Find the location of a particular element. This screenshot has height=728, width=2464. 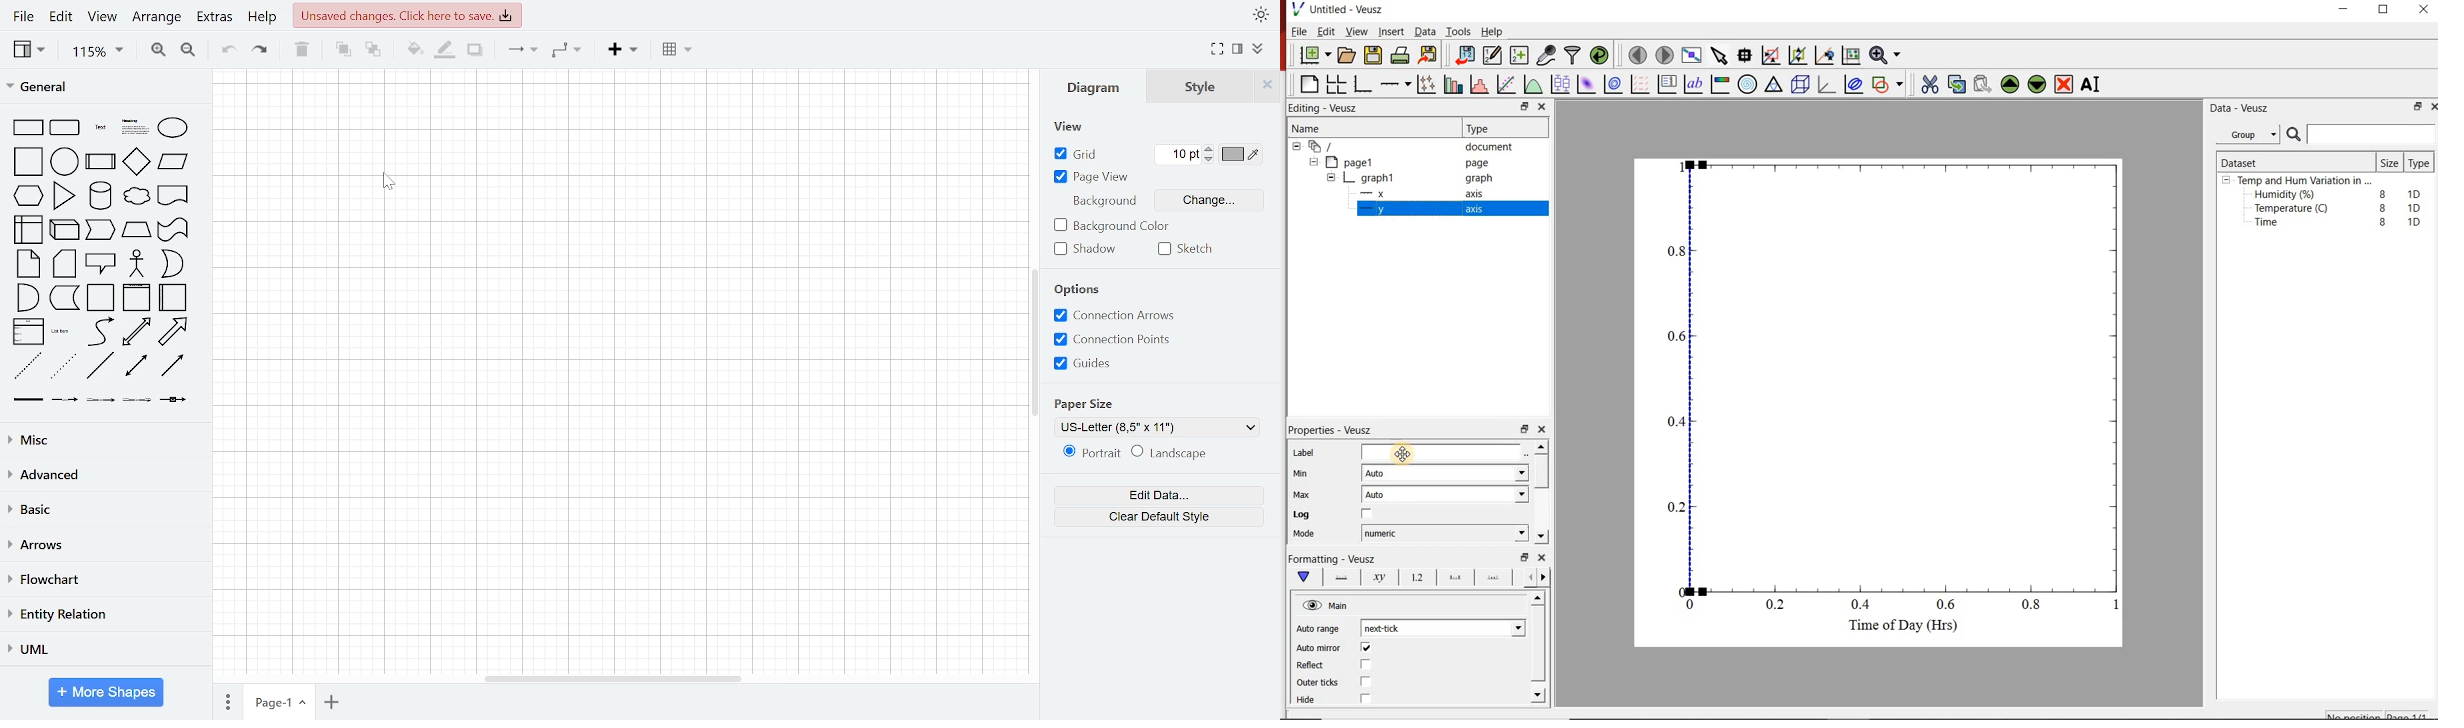

Mode is located at coordinates (1314, 535).